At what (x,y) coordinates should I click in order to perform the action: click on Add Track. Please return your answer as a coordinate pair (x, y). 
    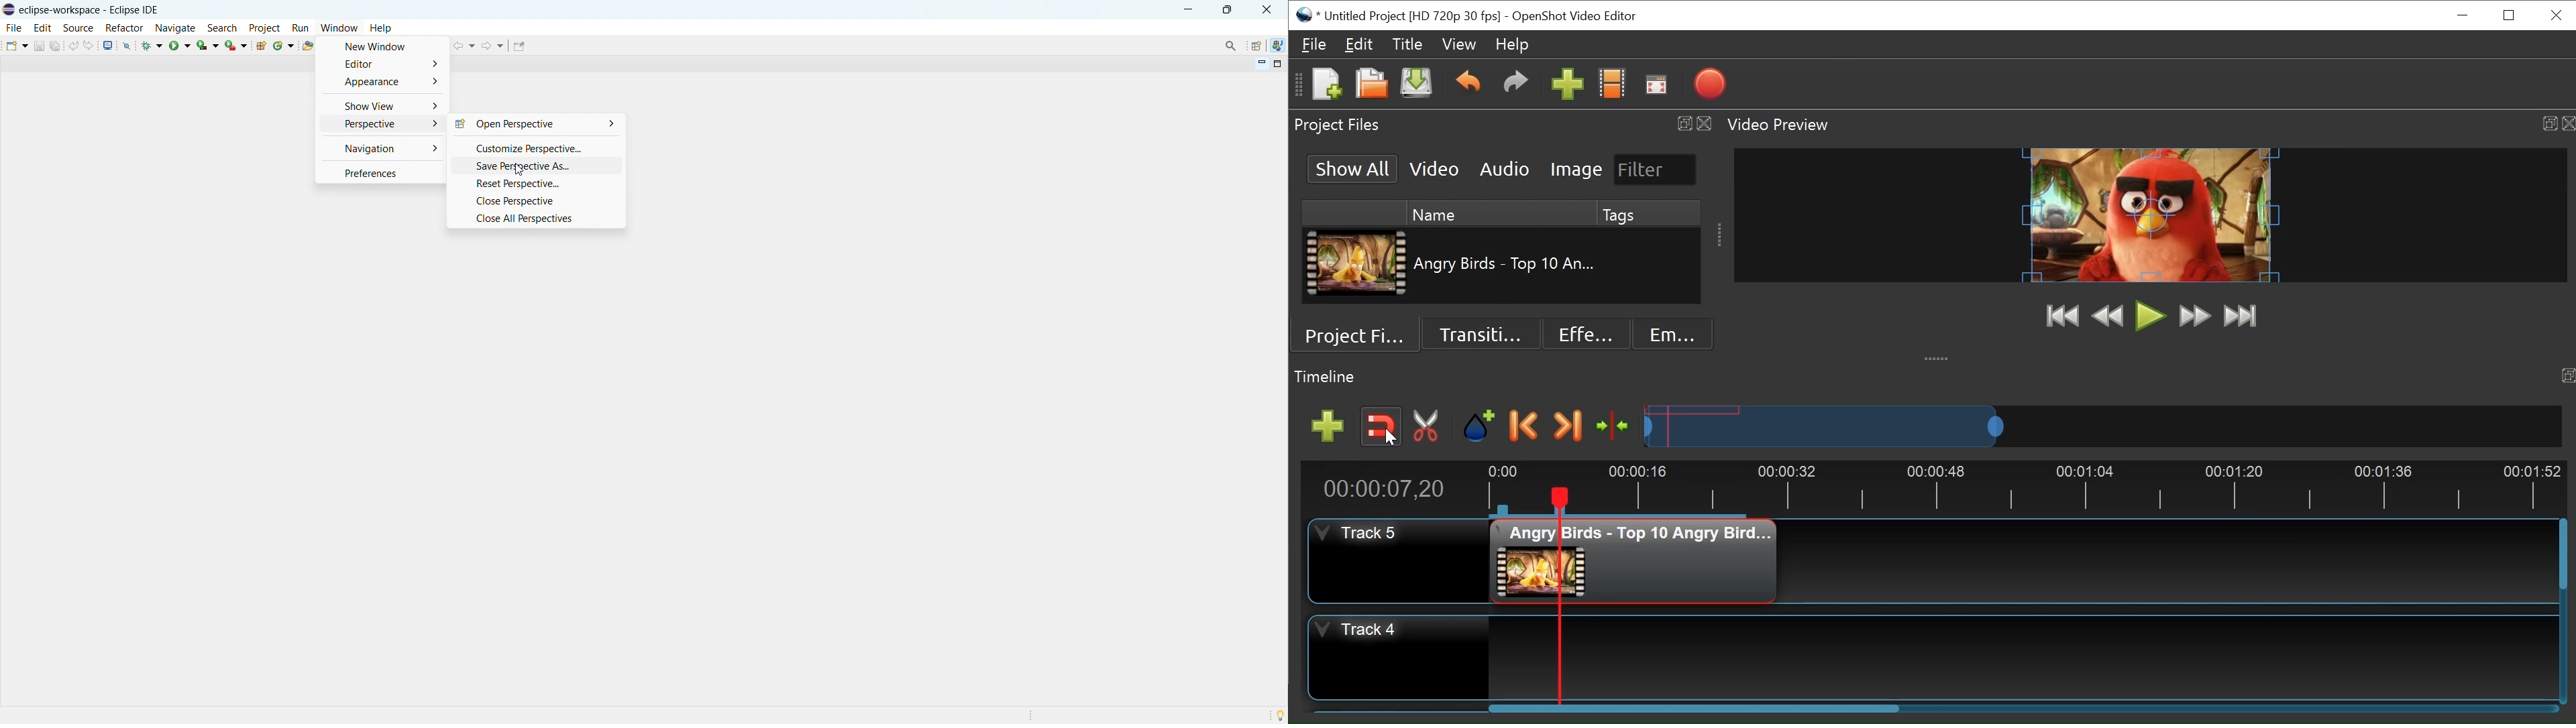
    Looking at the image, I should click on (1328, 428).